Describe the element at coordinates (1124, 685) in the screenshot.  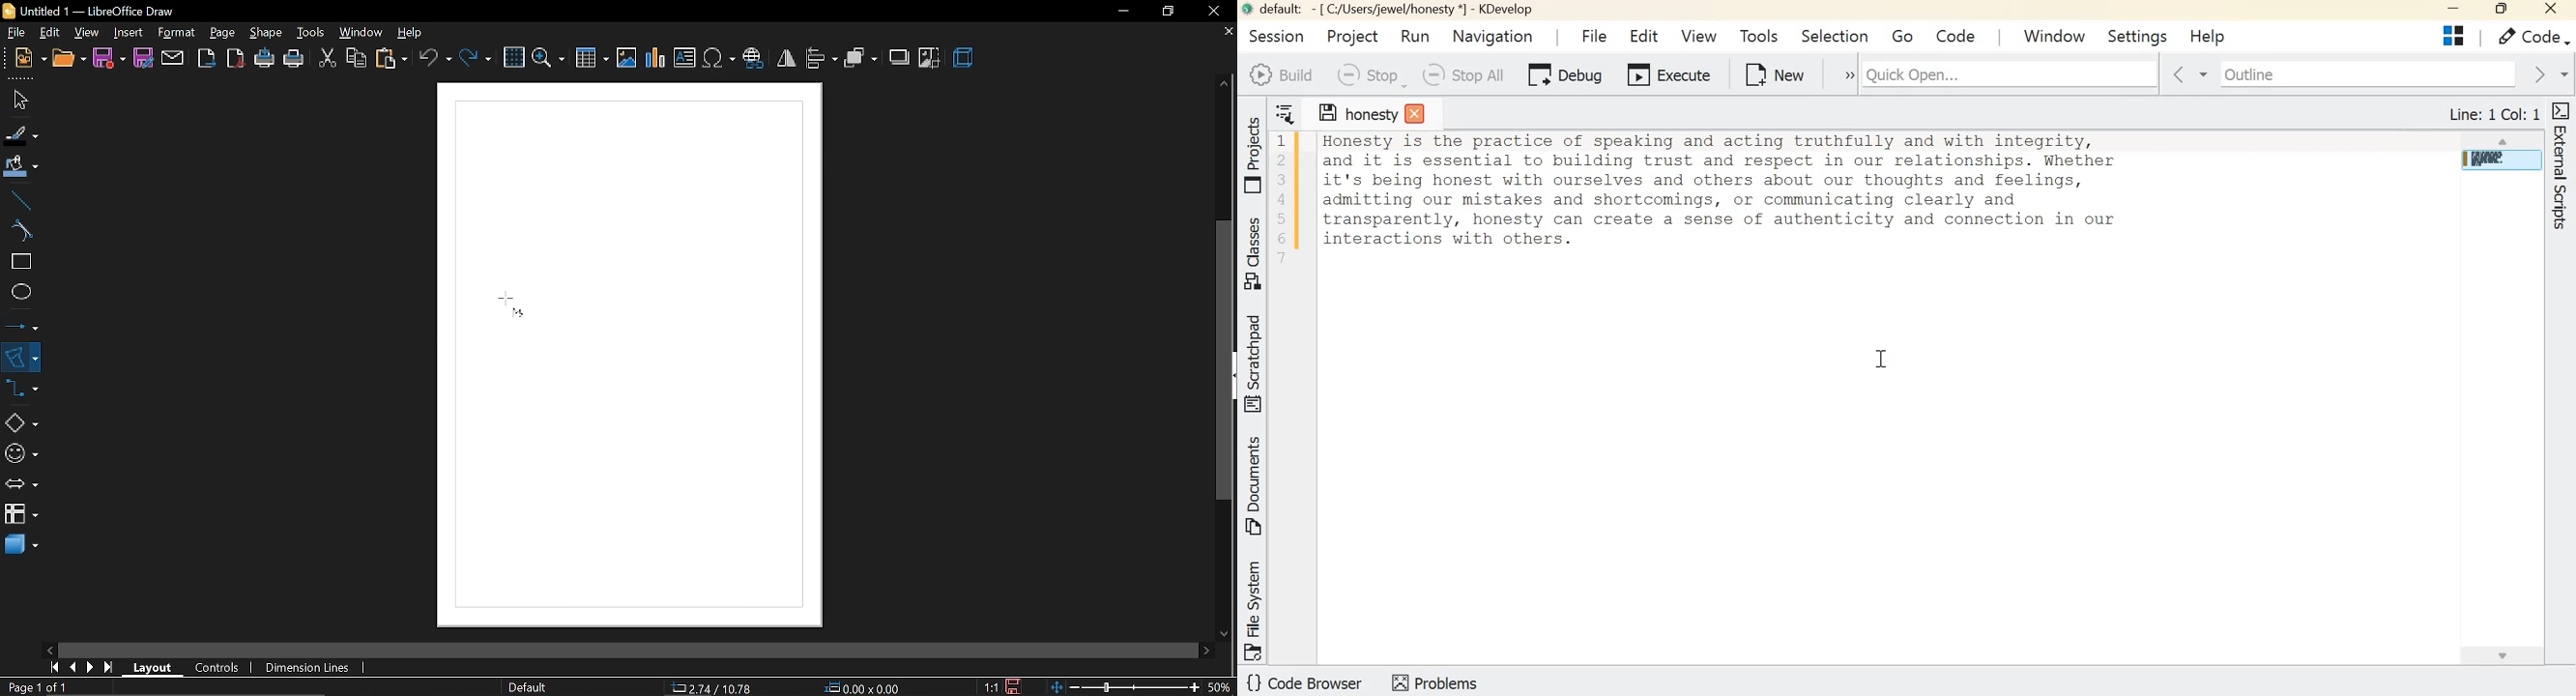
I see `change zoom` at that location.